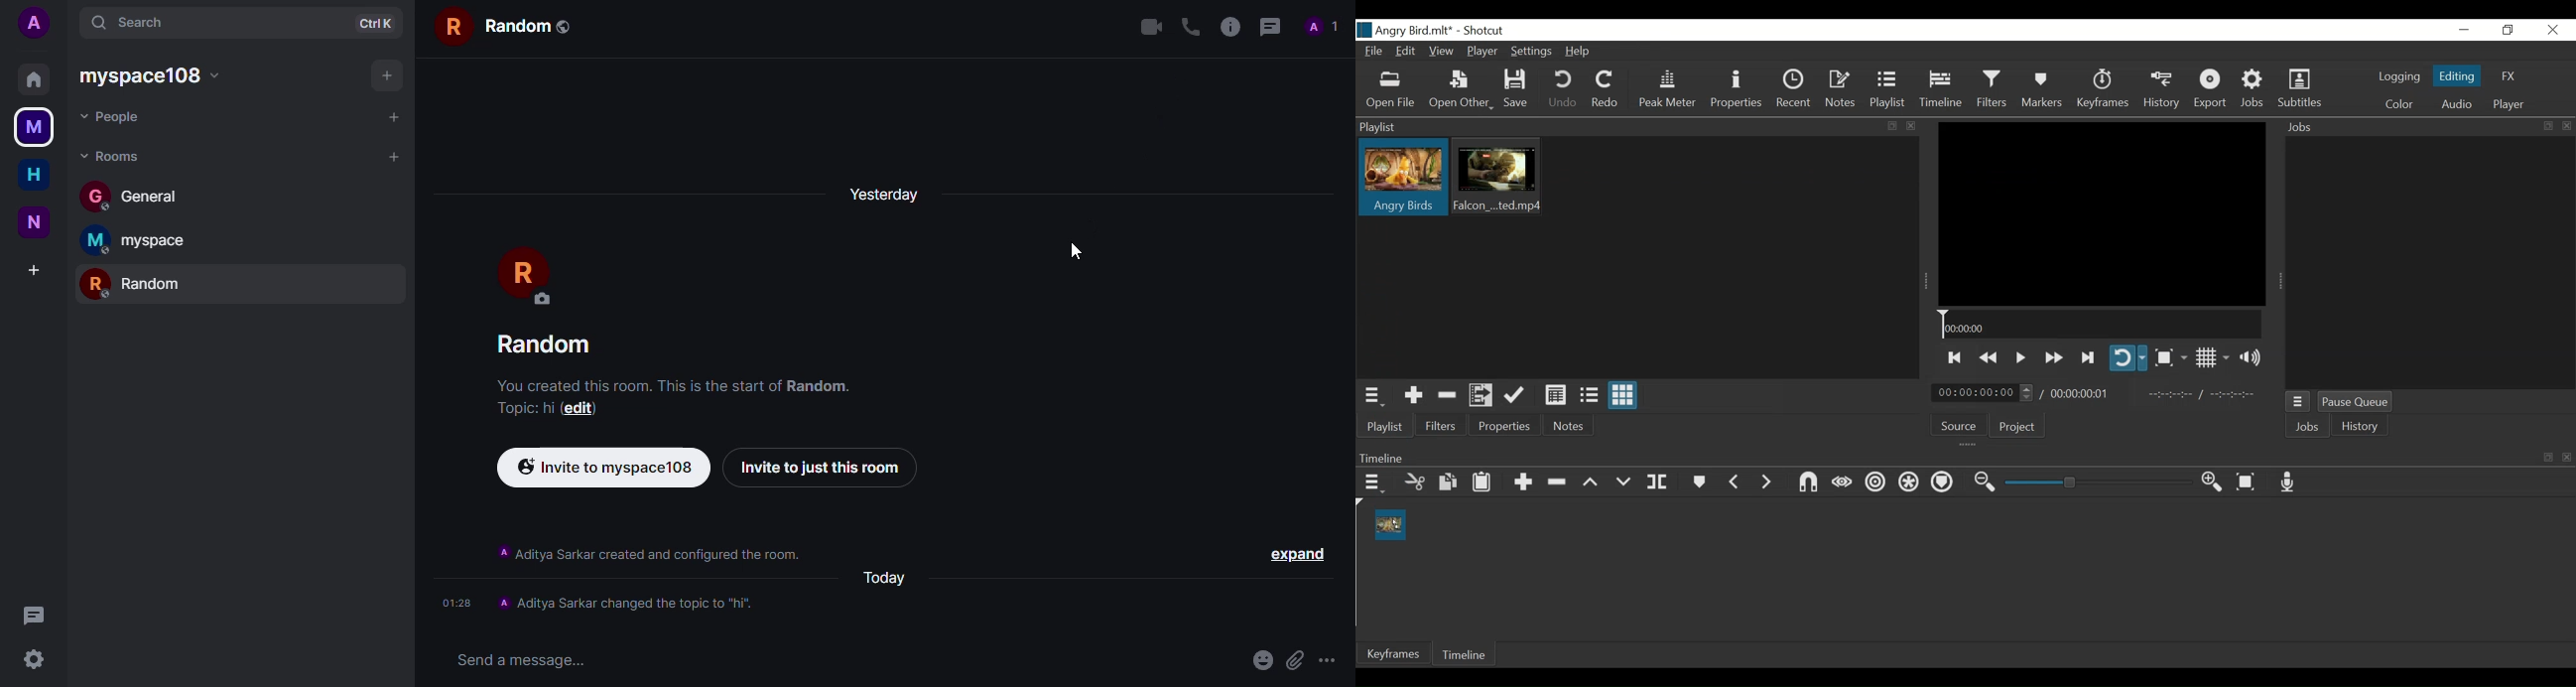 The image size is (2576, 700). What do you see at coordinates (116, 117) in the screenshot?
I see `people` at bounding box center [116, 117].